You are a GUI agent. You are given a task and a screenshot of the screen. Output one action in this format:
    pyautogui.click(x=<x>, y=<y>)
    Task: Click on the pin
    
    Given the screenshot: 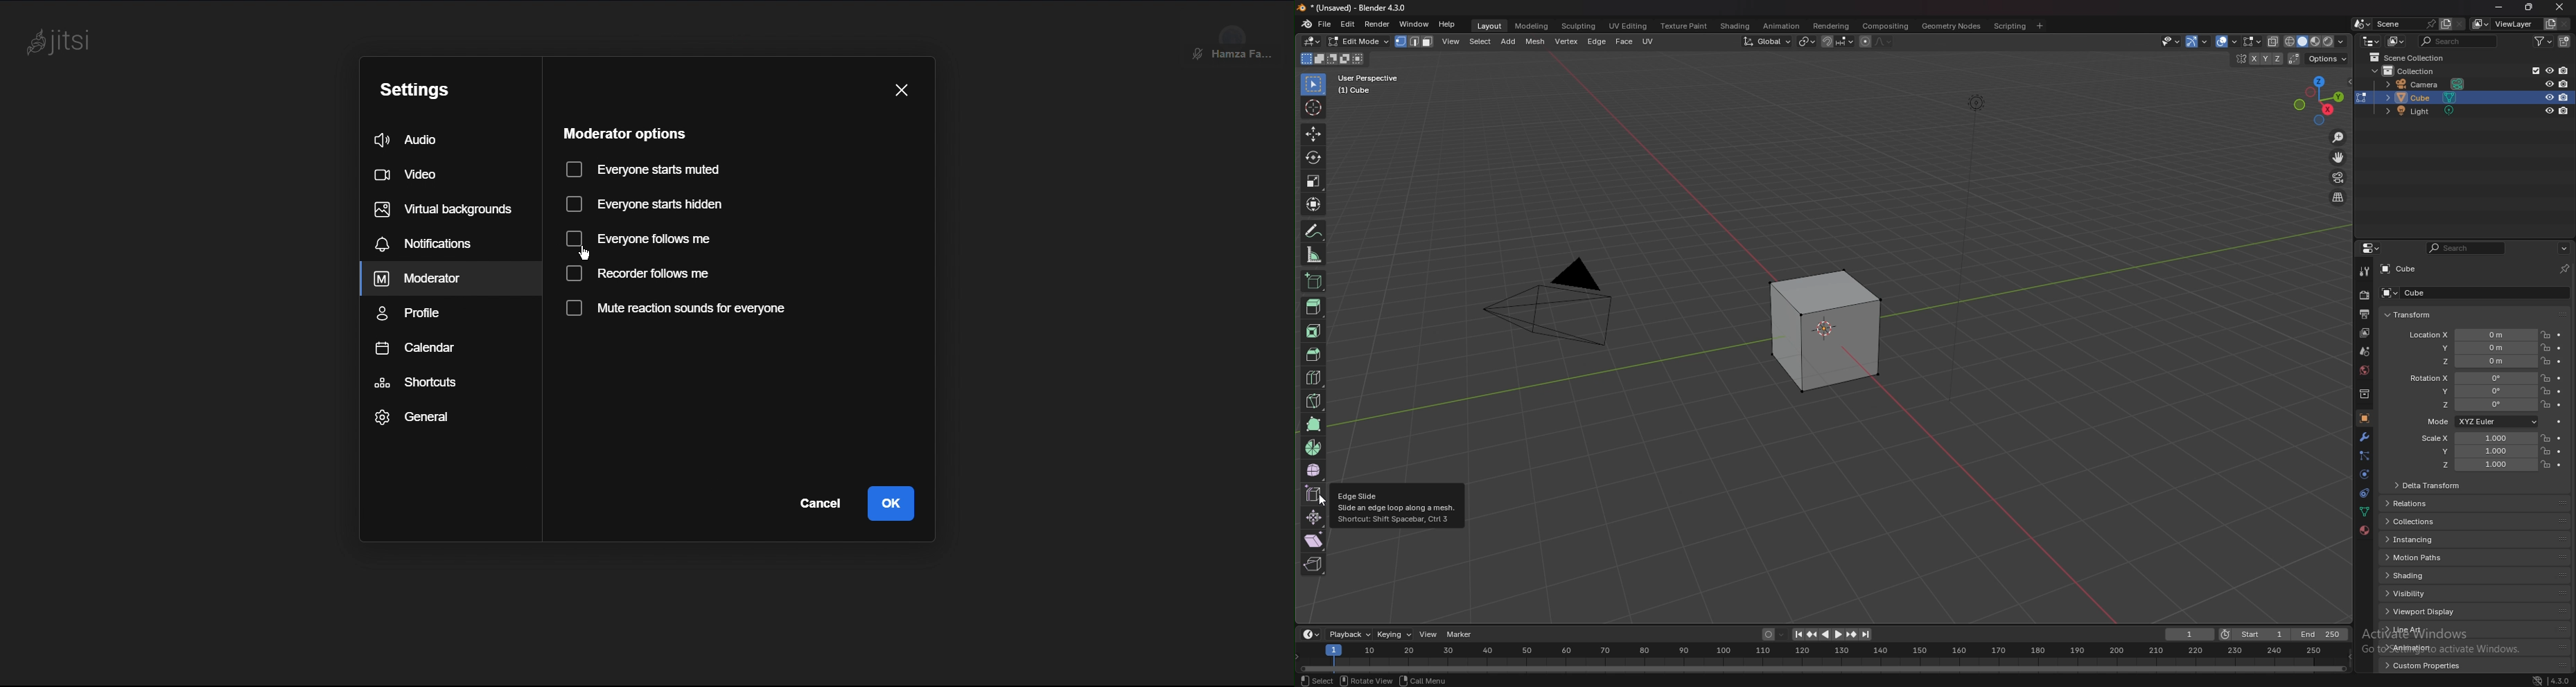 What is the action you would take?
    pyautogui.click(x=2563, y=269)
    